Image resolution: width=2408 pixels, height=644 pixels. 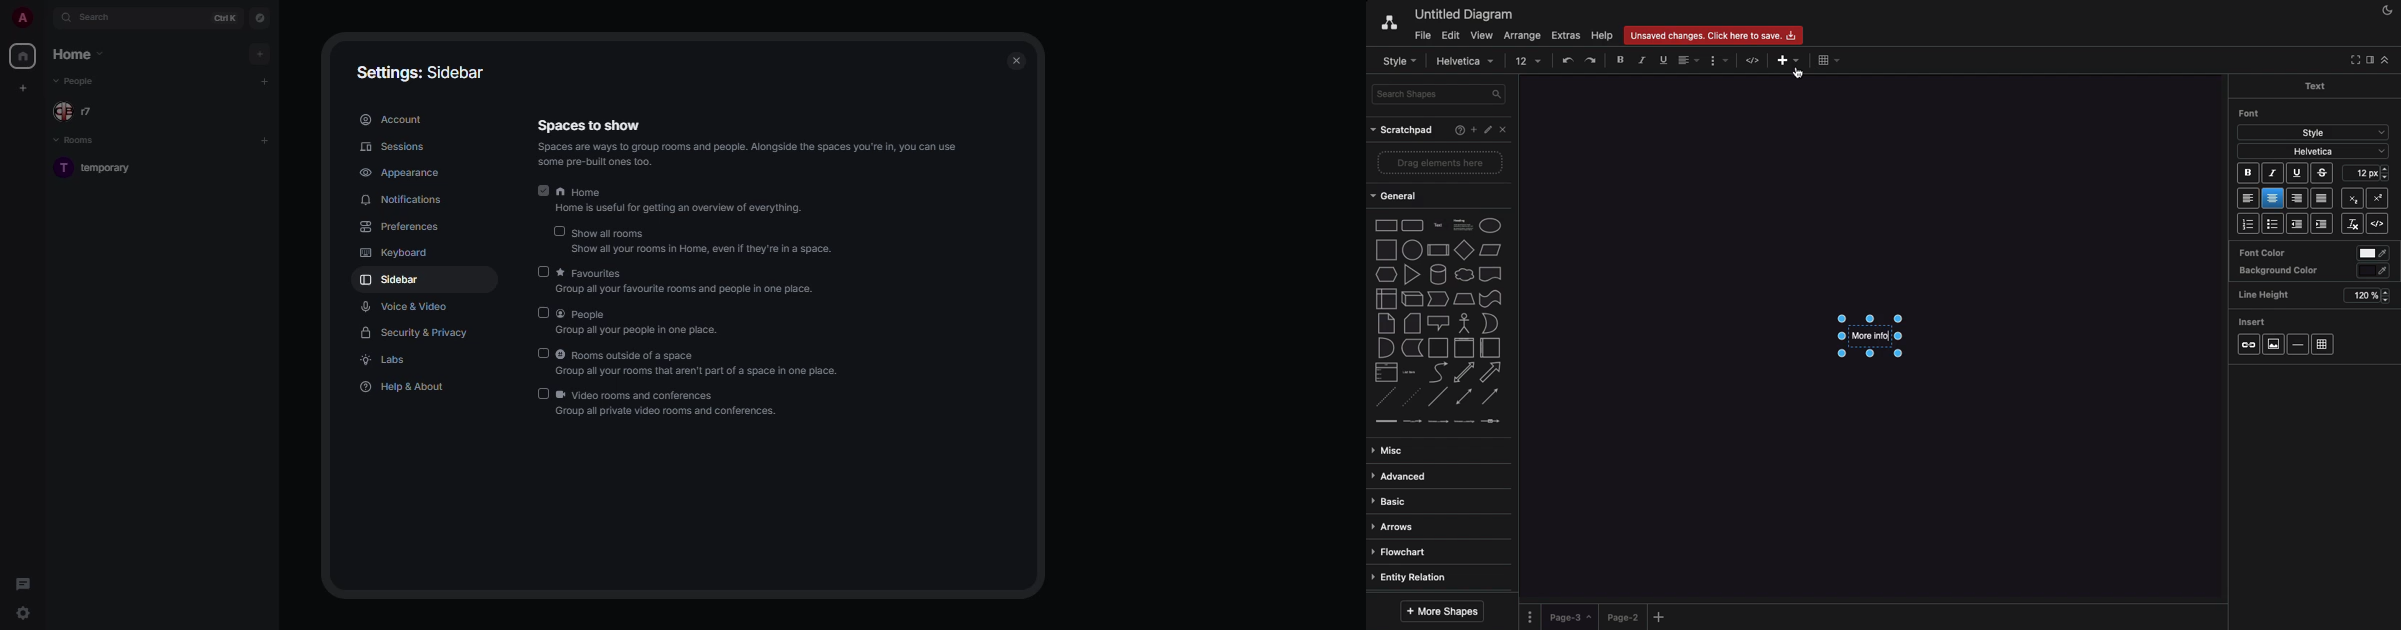 I want to click on HTML, so click(x=1754, y=61).